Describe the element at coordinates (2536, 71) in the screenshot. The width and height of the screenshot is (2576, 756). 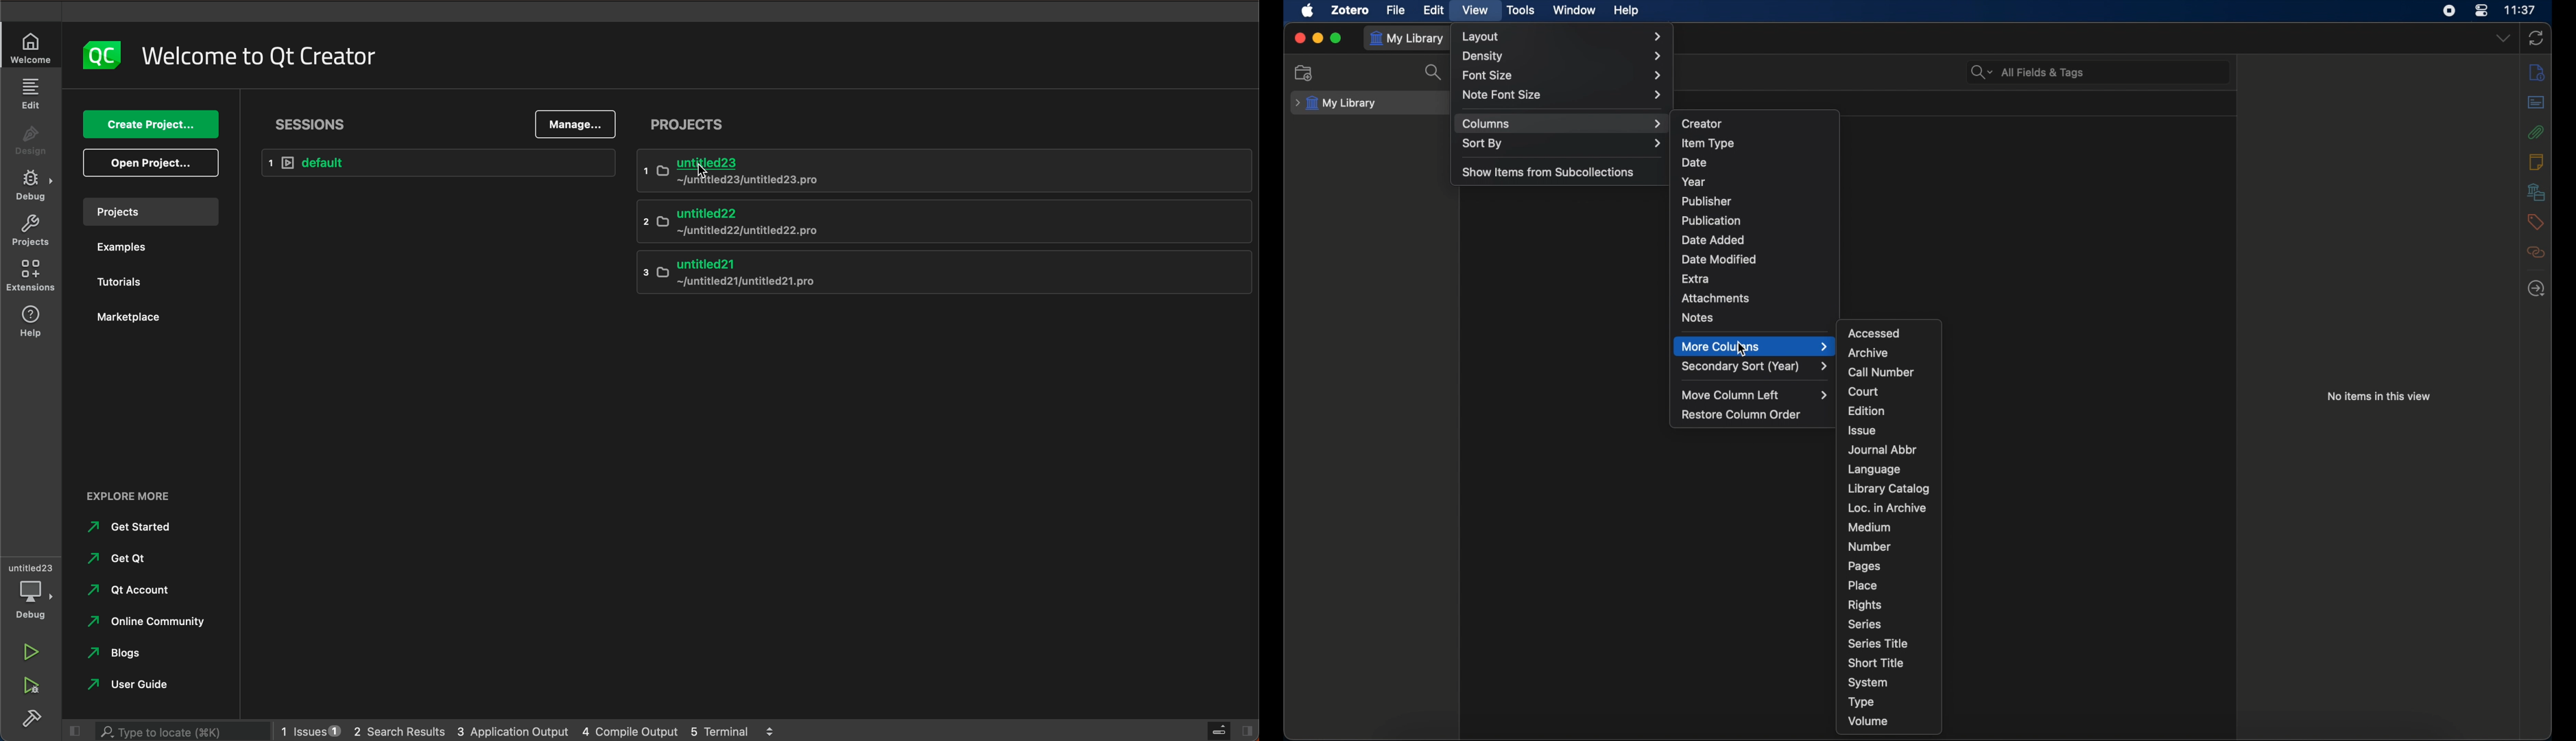
I see `info` at that location.